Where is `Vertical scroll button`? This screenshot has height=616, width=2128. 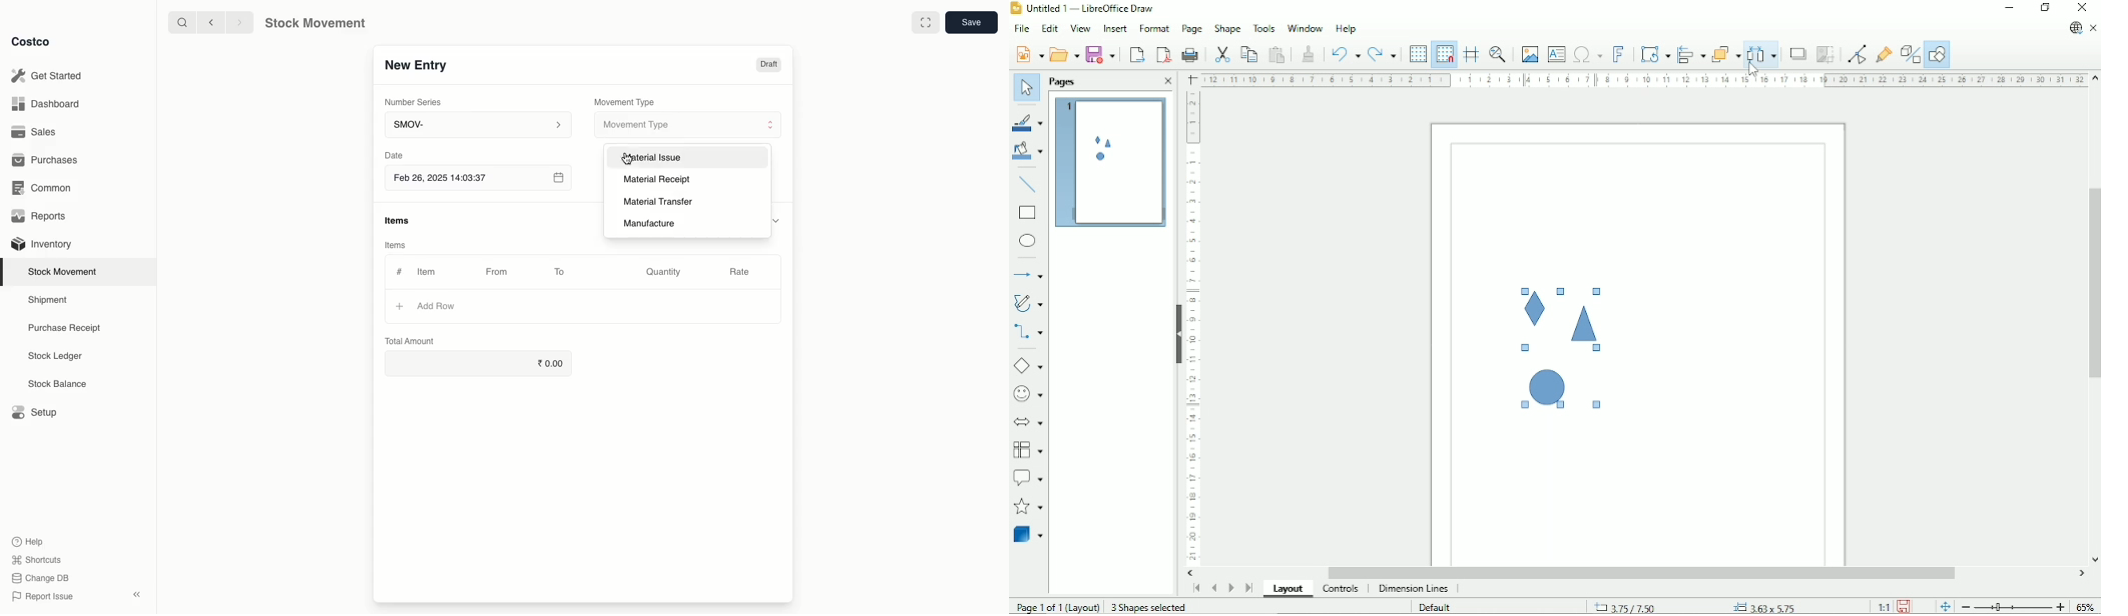
Vertical scroll button is located at coordinates (2094, 79).